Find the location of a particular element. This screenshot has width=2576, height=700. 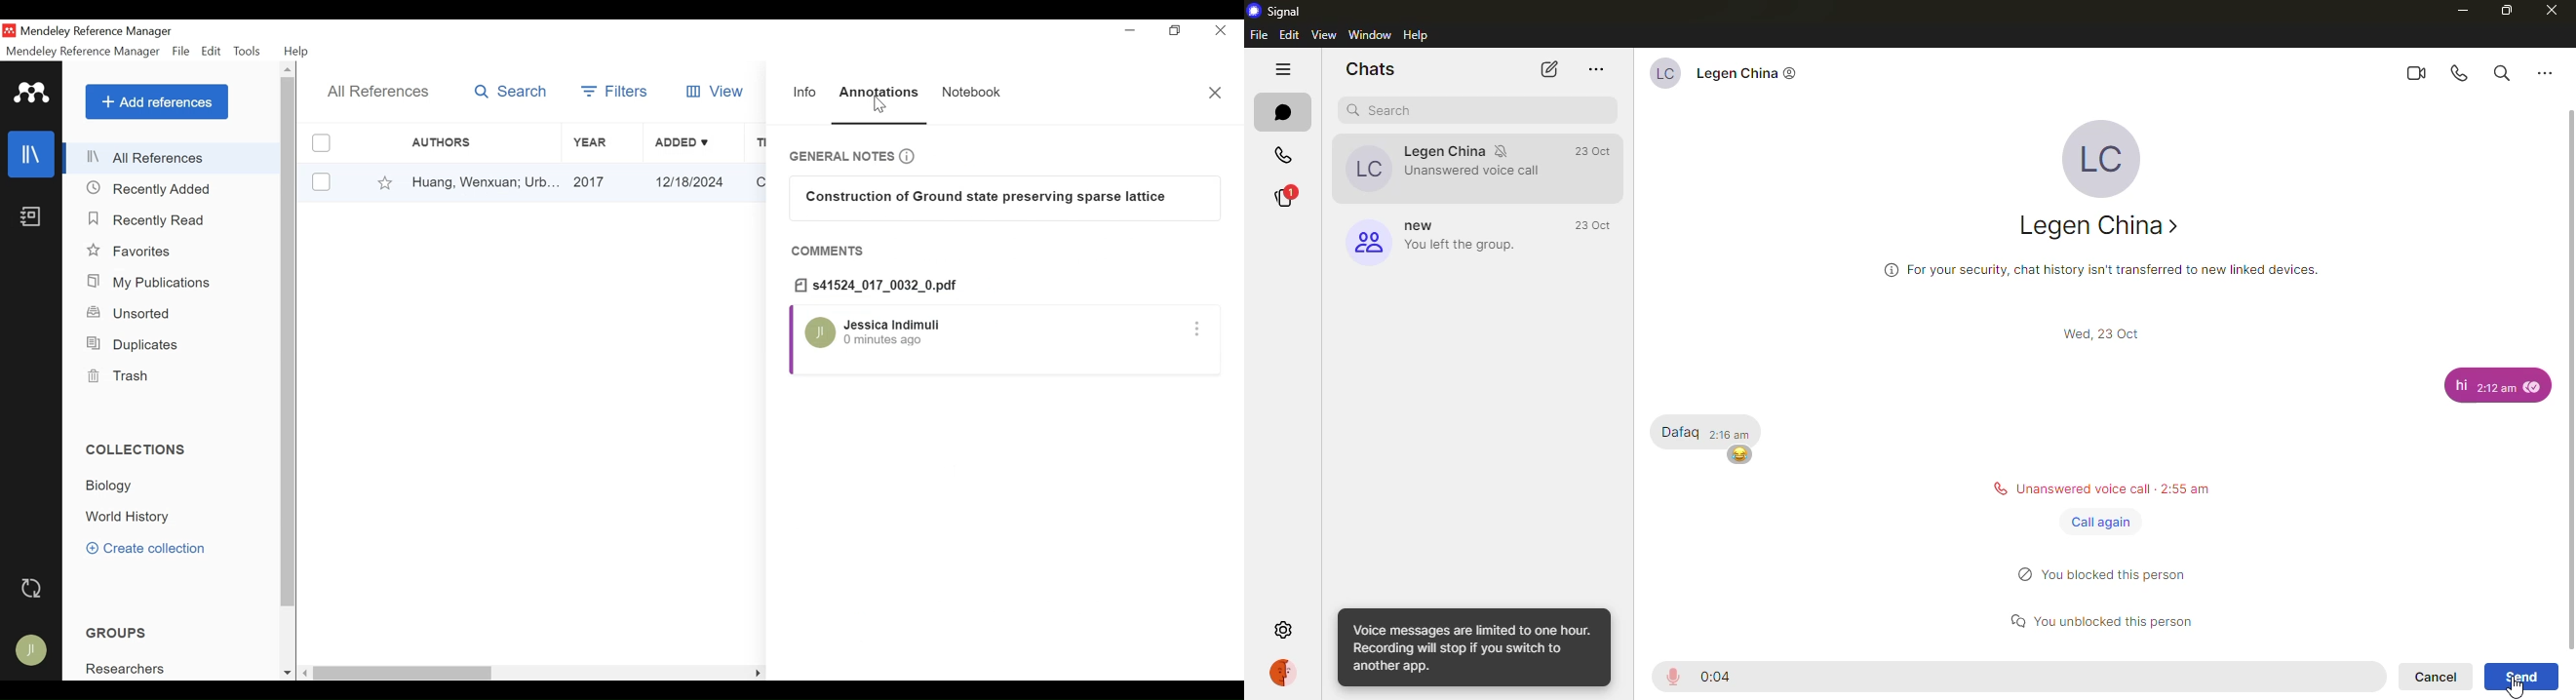

Unsorted is located at coordinates (135, 314).